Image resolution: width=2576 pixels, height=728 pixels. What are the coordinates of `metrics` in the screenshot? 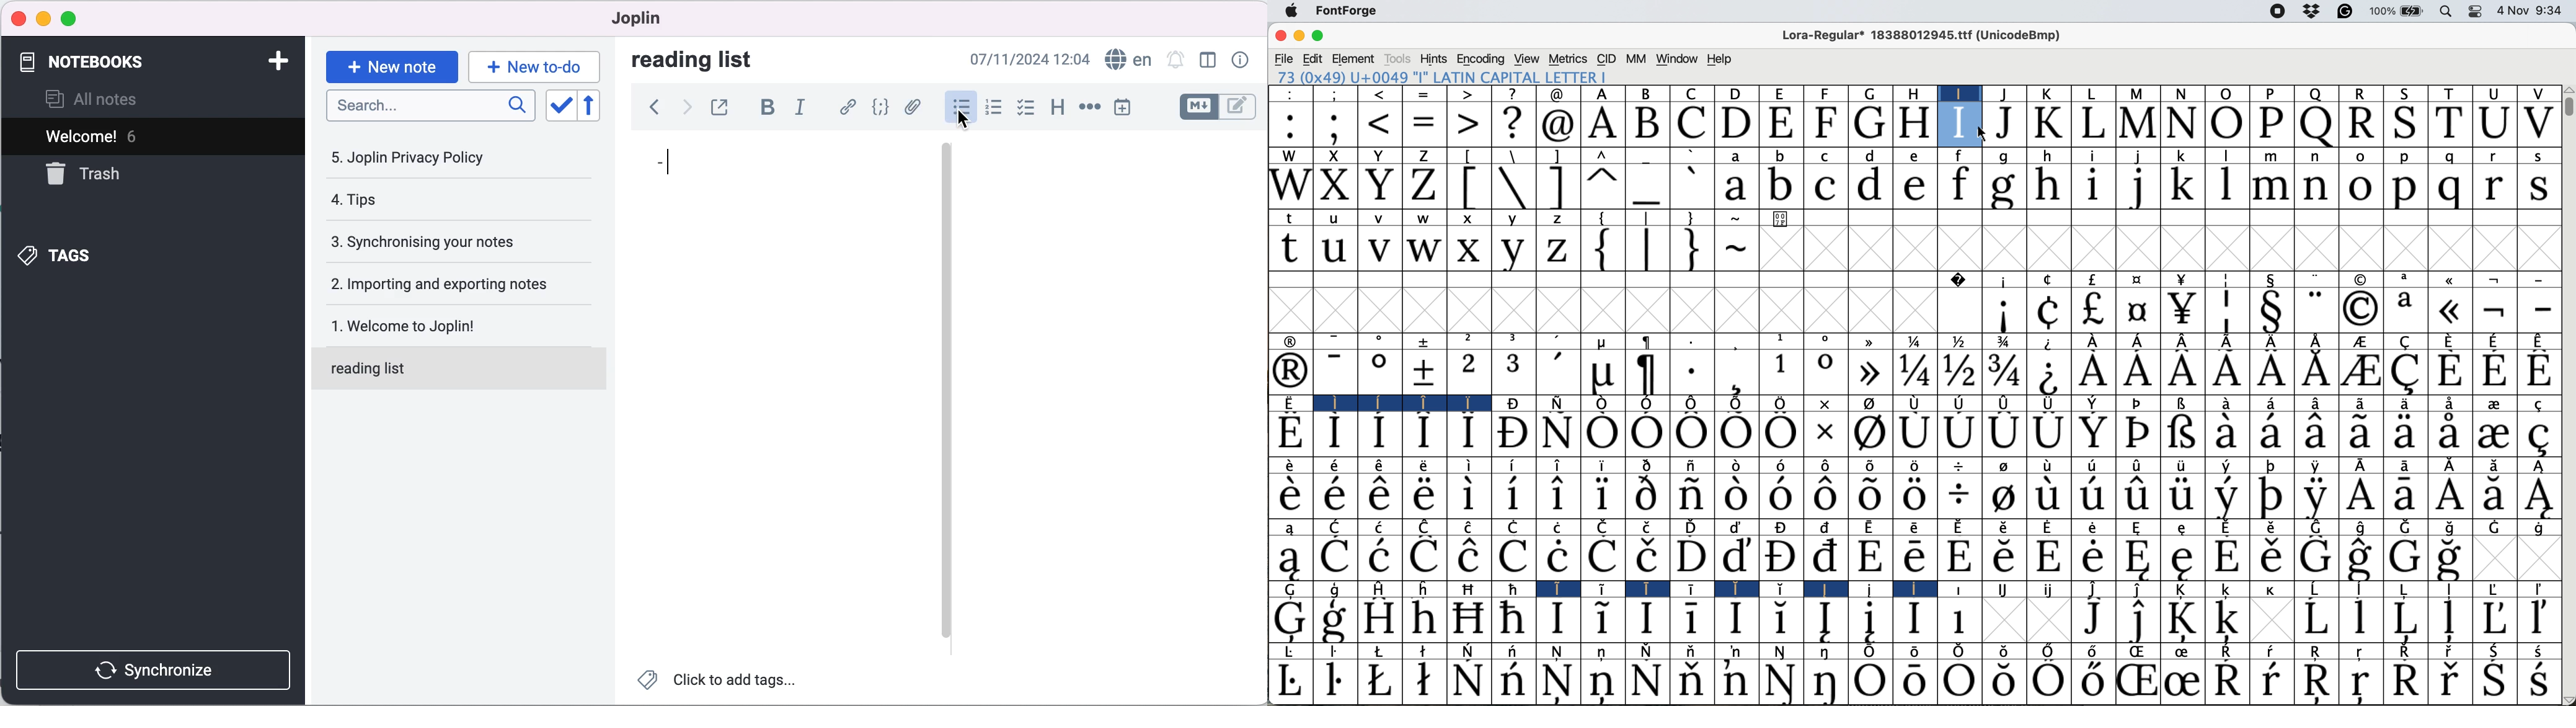 It's located at (1567, 59).